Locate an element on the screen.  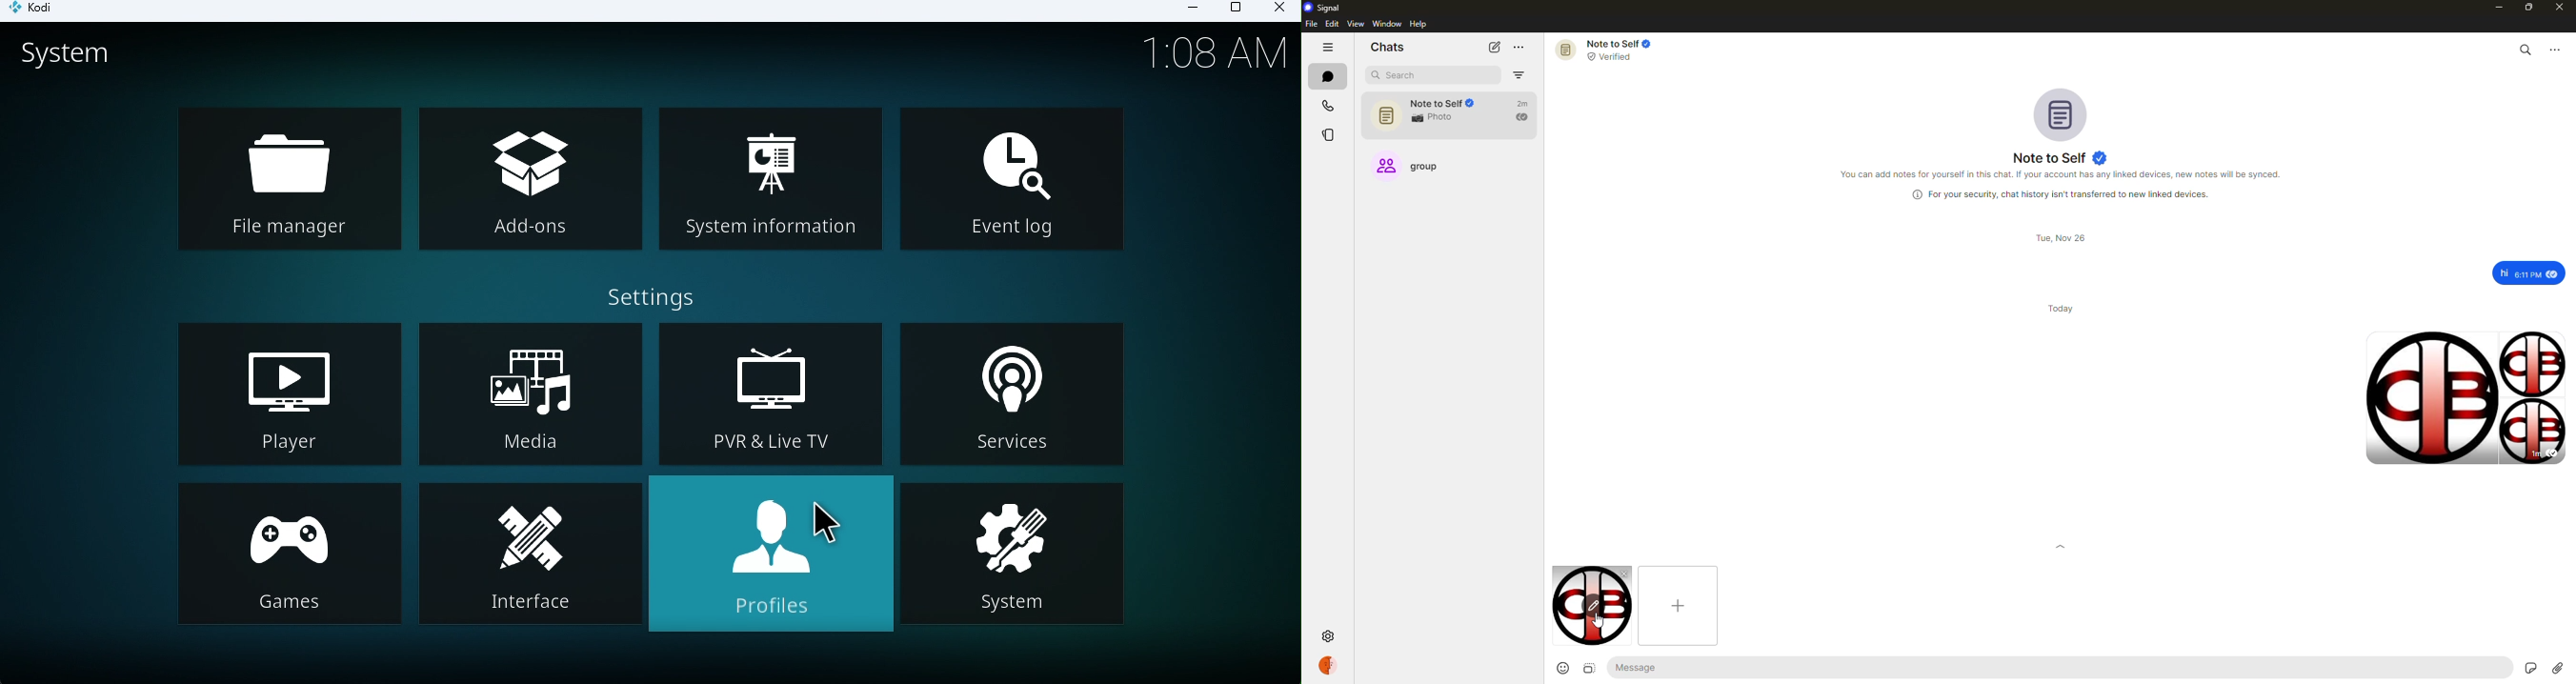
Serives is located at coordinates (1020, 391).